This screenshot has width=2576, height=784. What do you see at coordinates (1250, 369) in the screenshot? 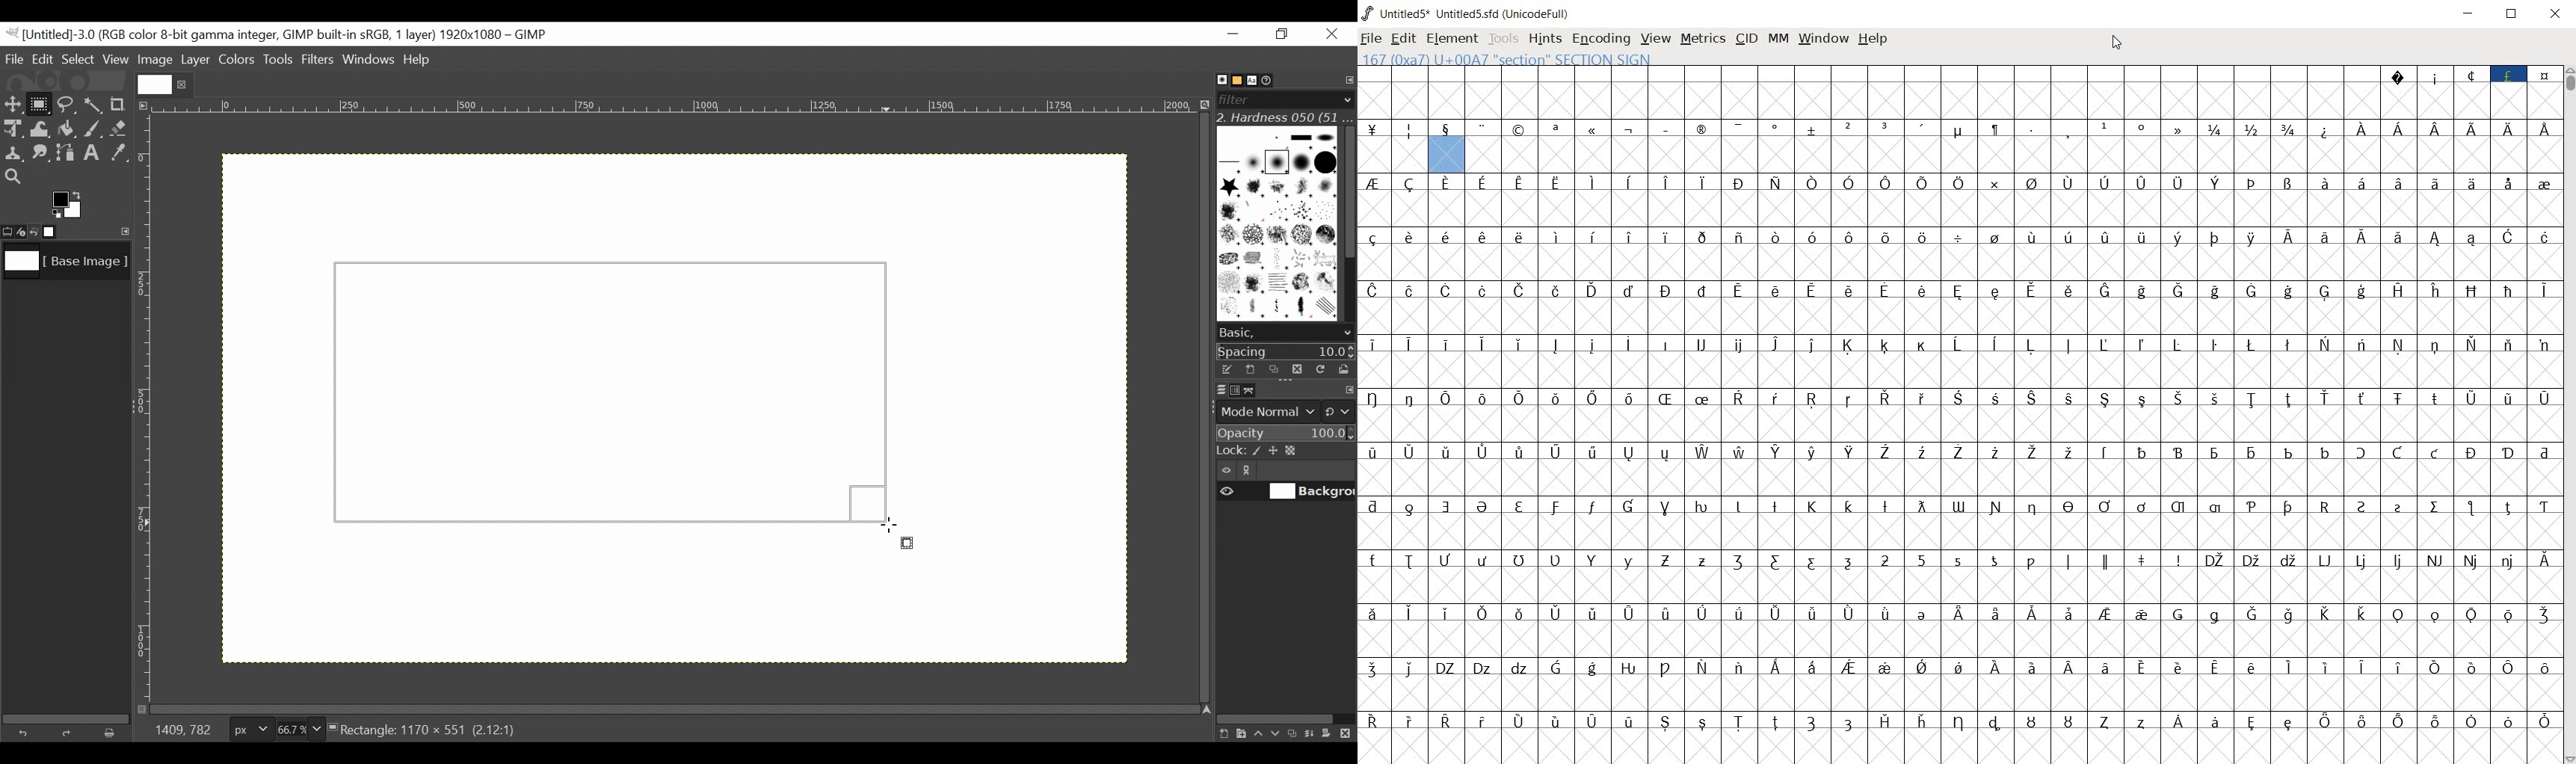
I see `Create a new brush ` at bounding box center [1250, 369].